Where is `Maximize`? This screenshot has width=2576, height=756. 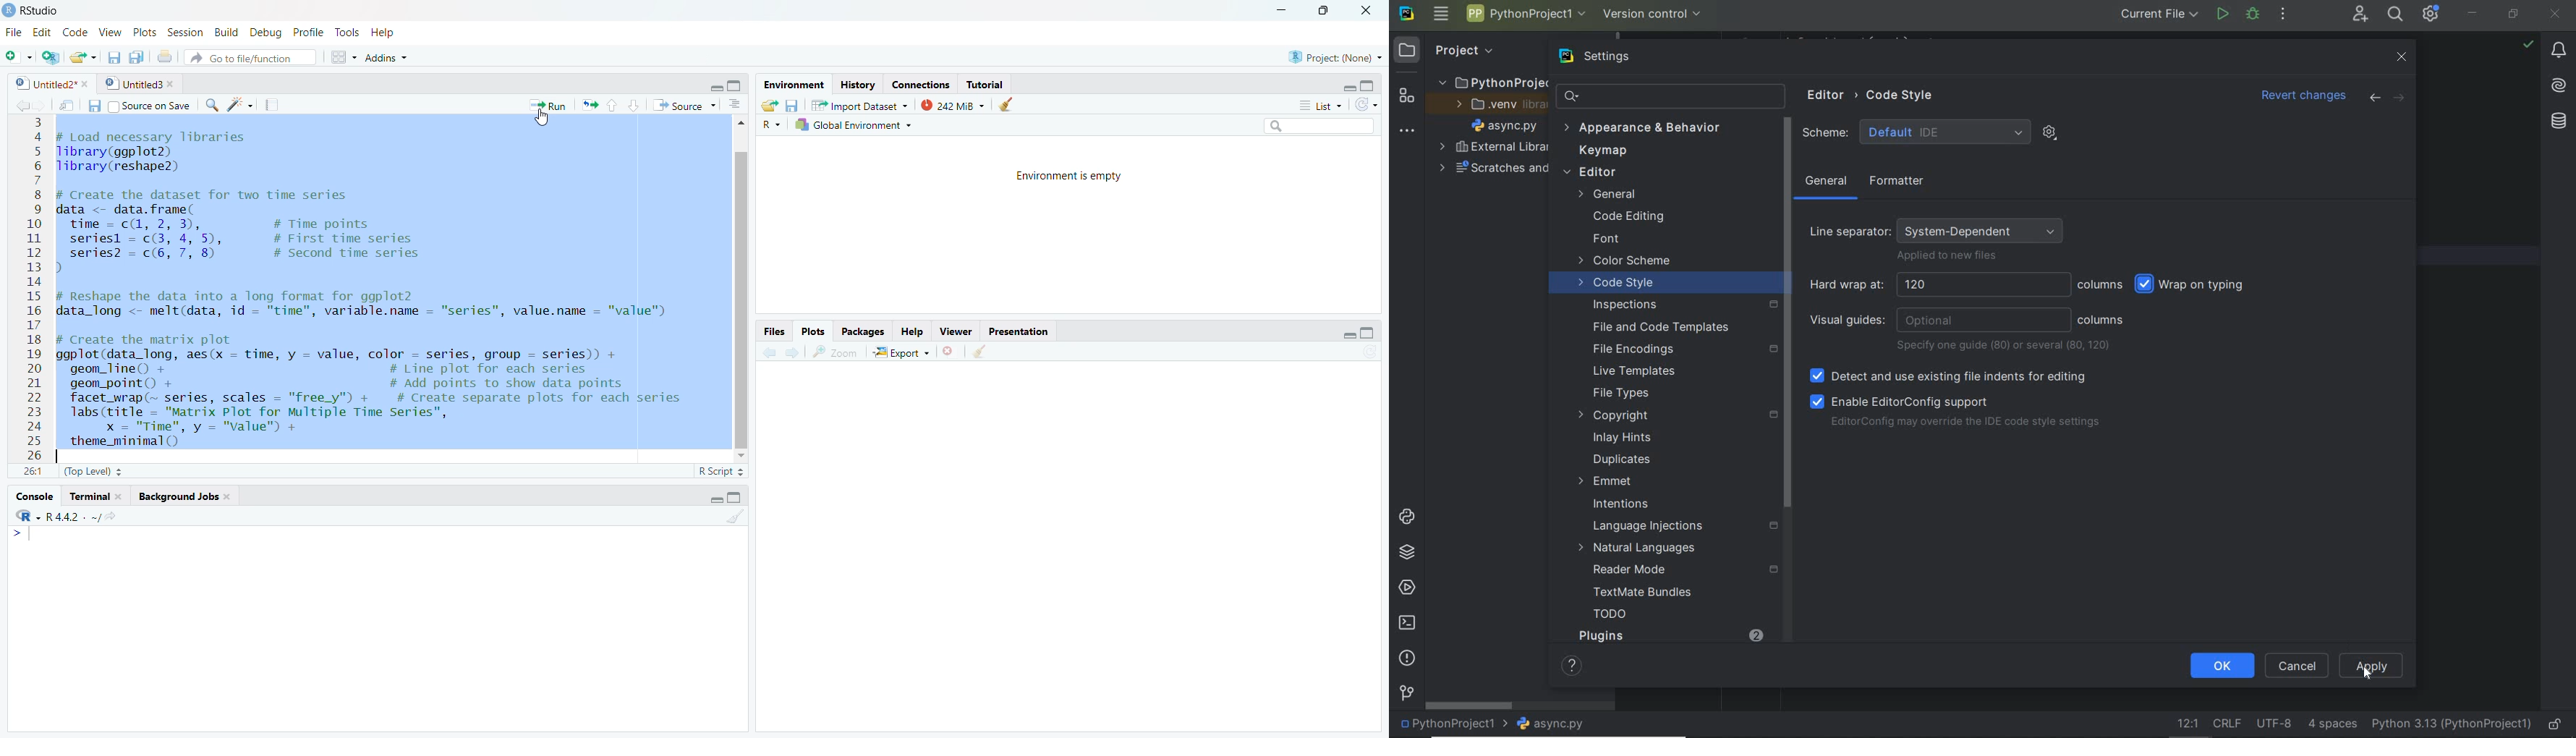
Maximize is located at coordinates (1370, 86).